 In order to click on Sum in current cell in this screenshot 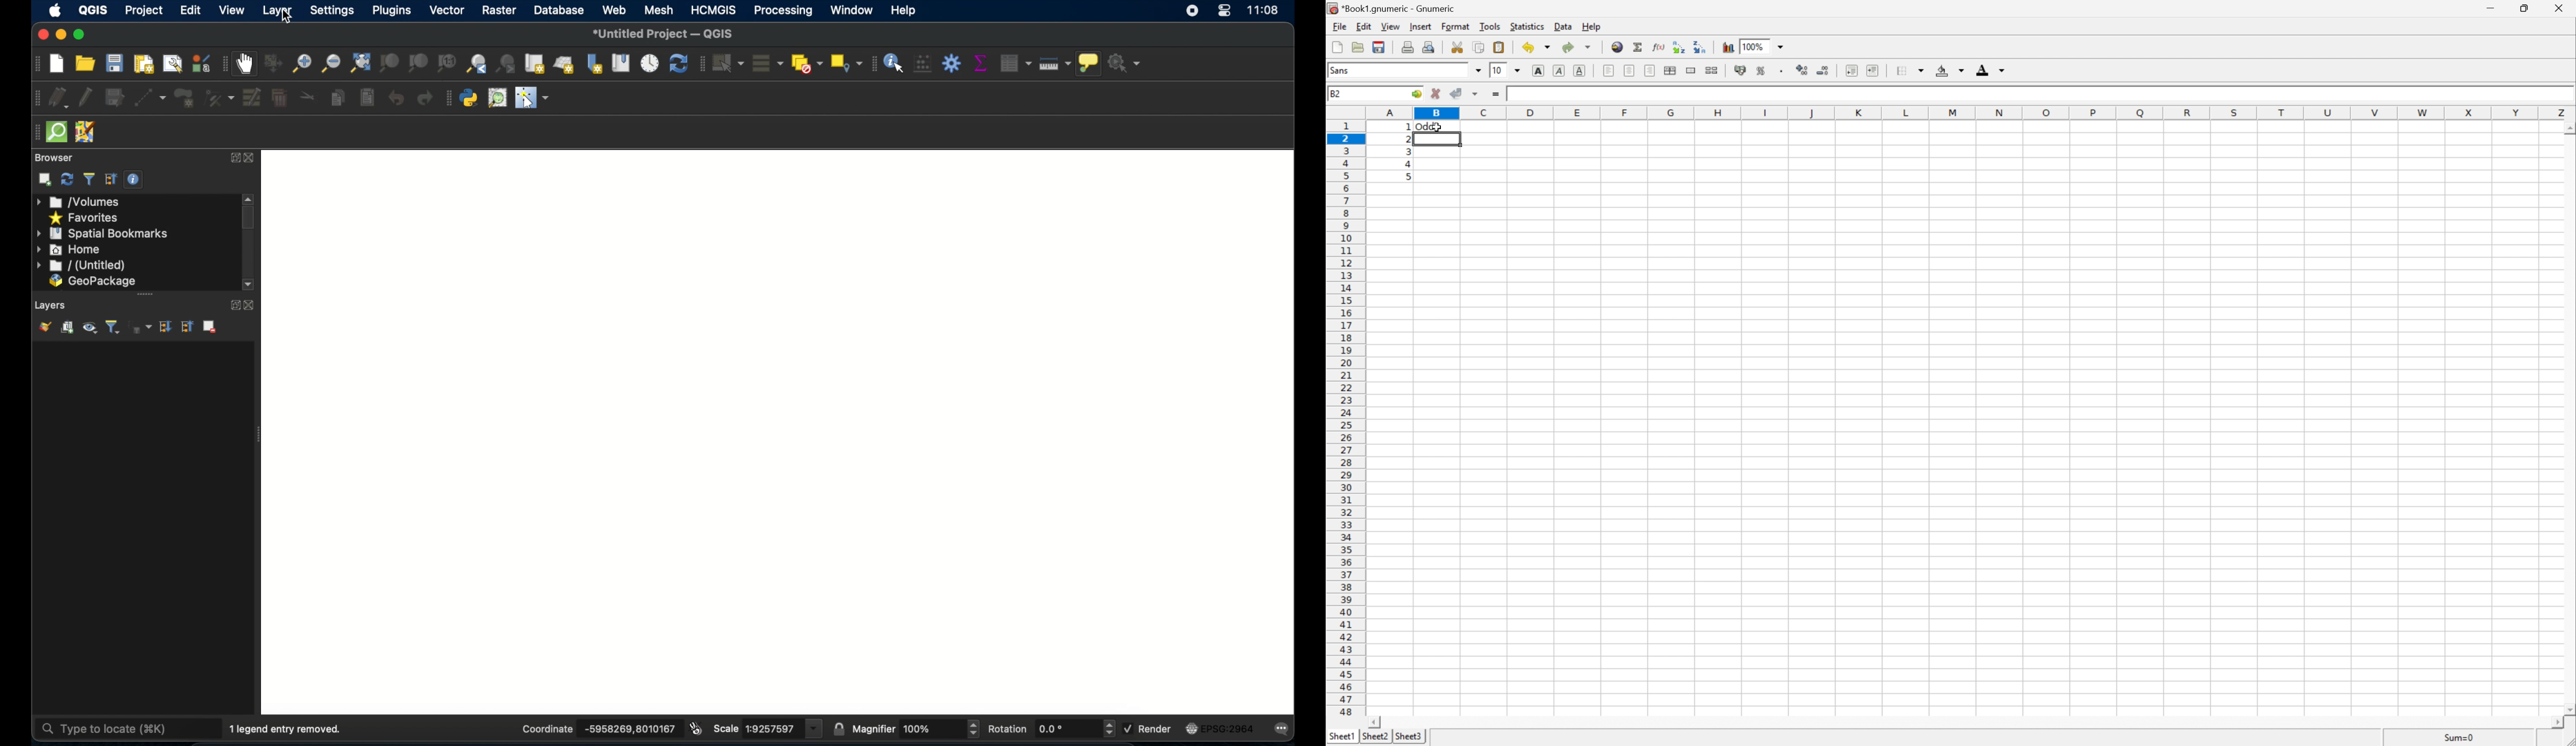, I will do `click(1639, 48)`.